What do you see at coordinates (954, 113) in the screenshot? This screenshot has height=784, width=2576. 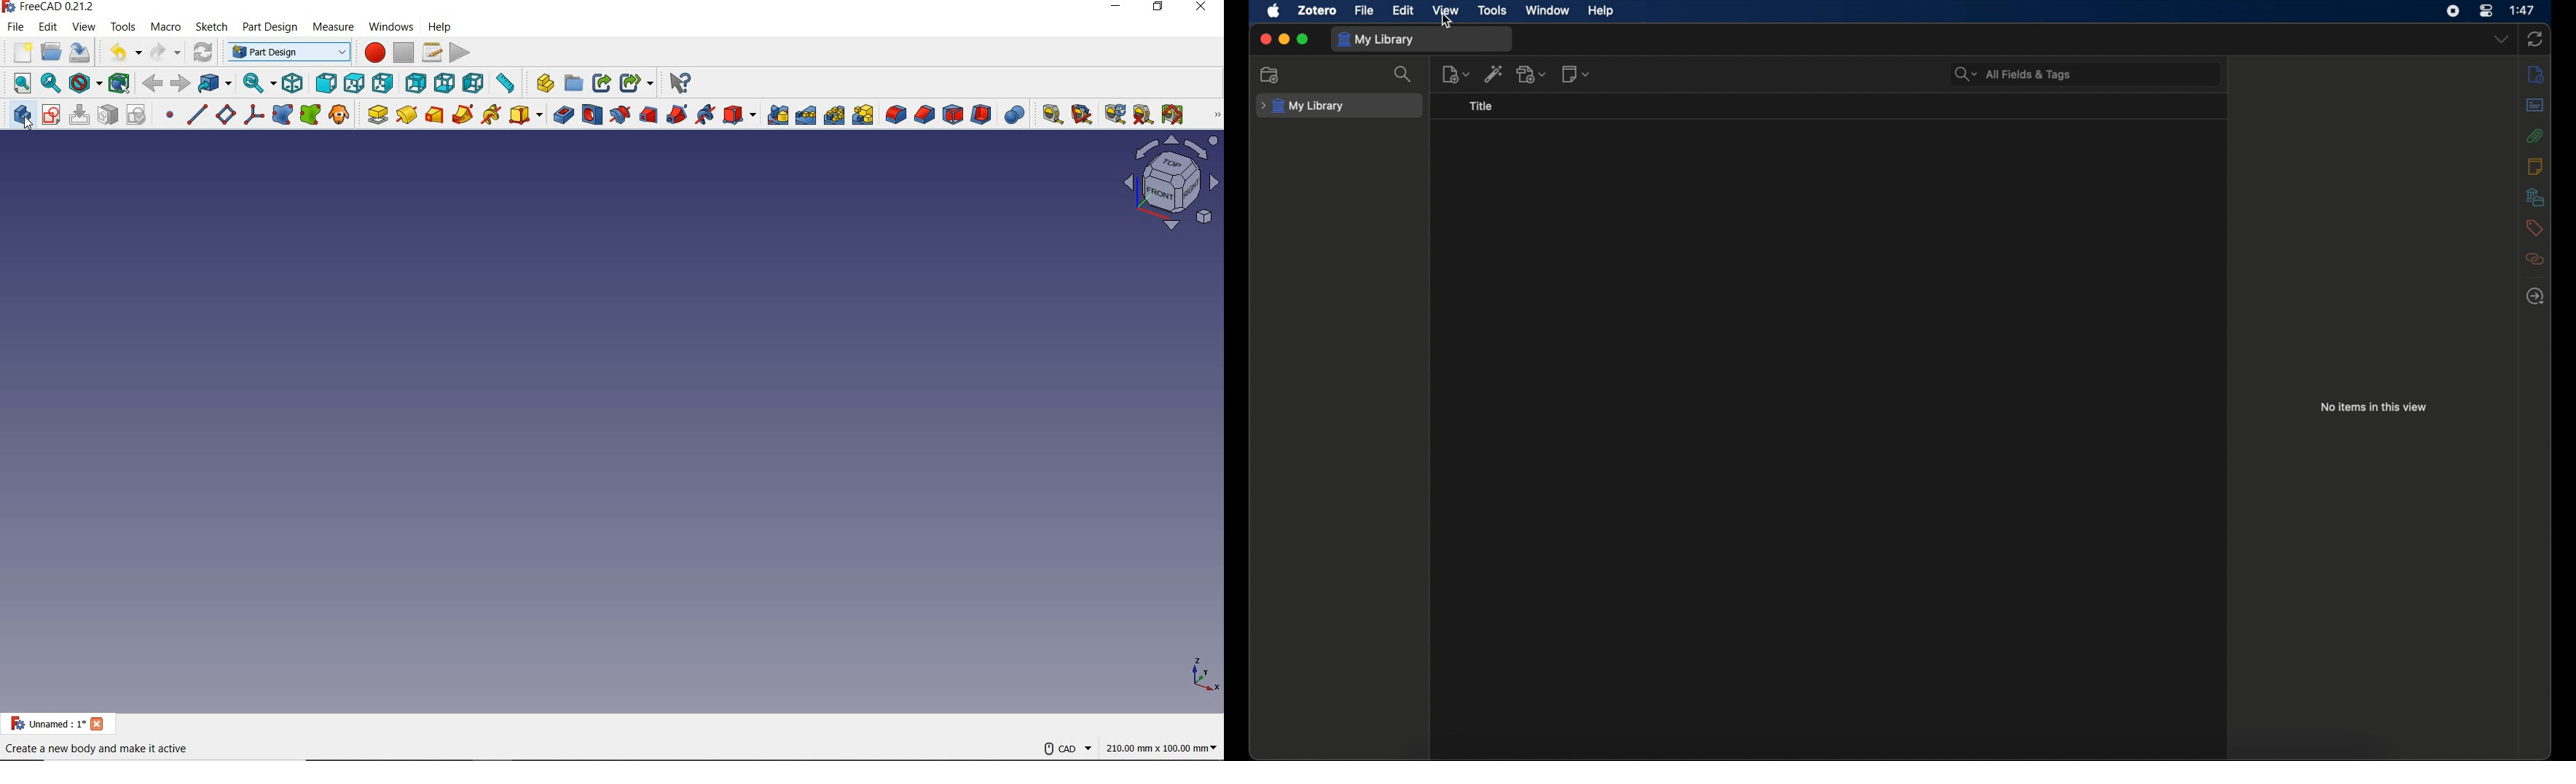 I see `DRAFT` at bounding box center [954, 113].